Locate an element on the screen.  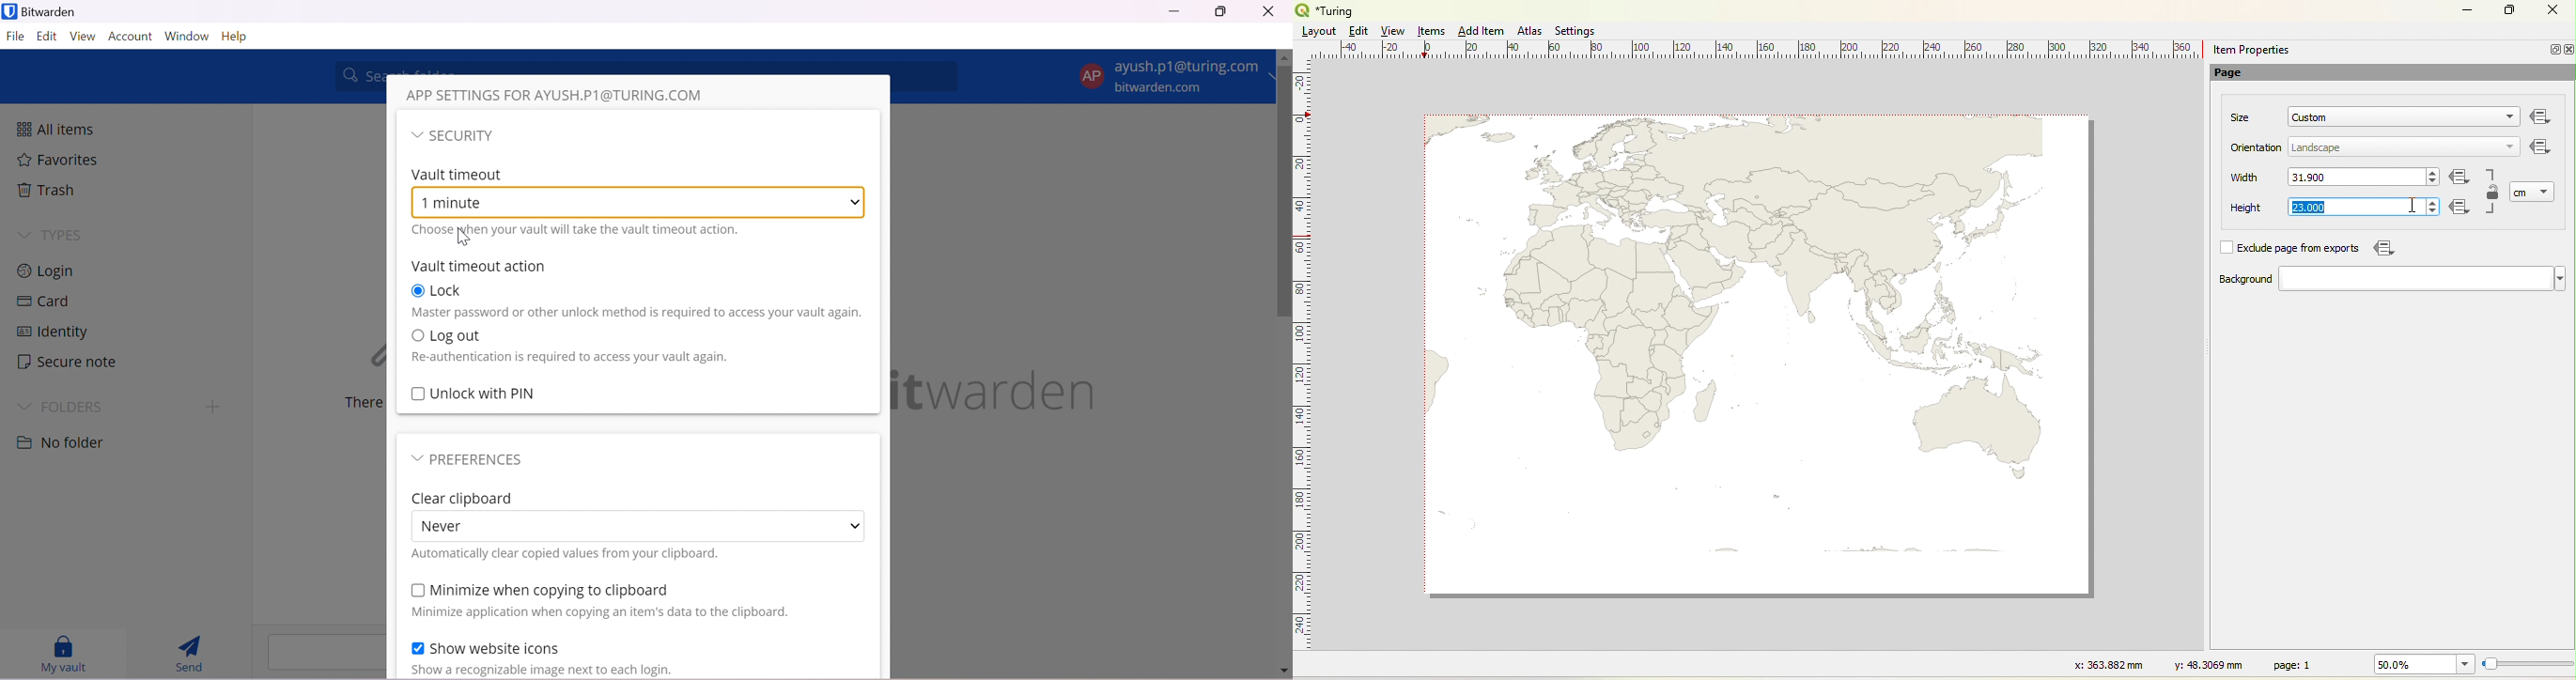
Reauthentication is required to access your vault again is located at coordinates (569, 358).